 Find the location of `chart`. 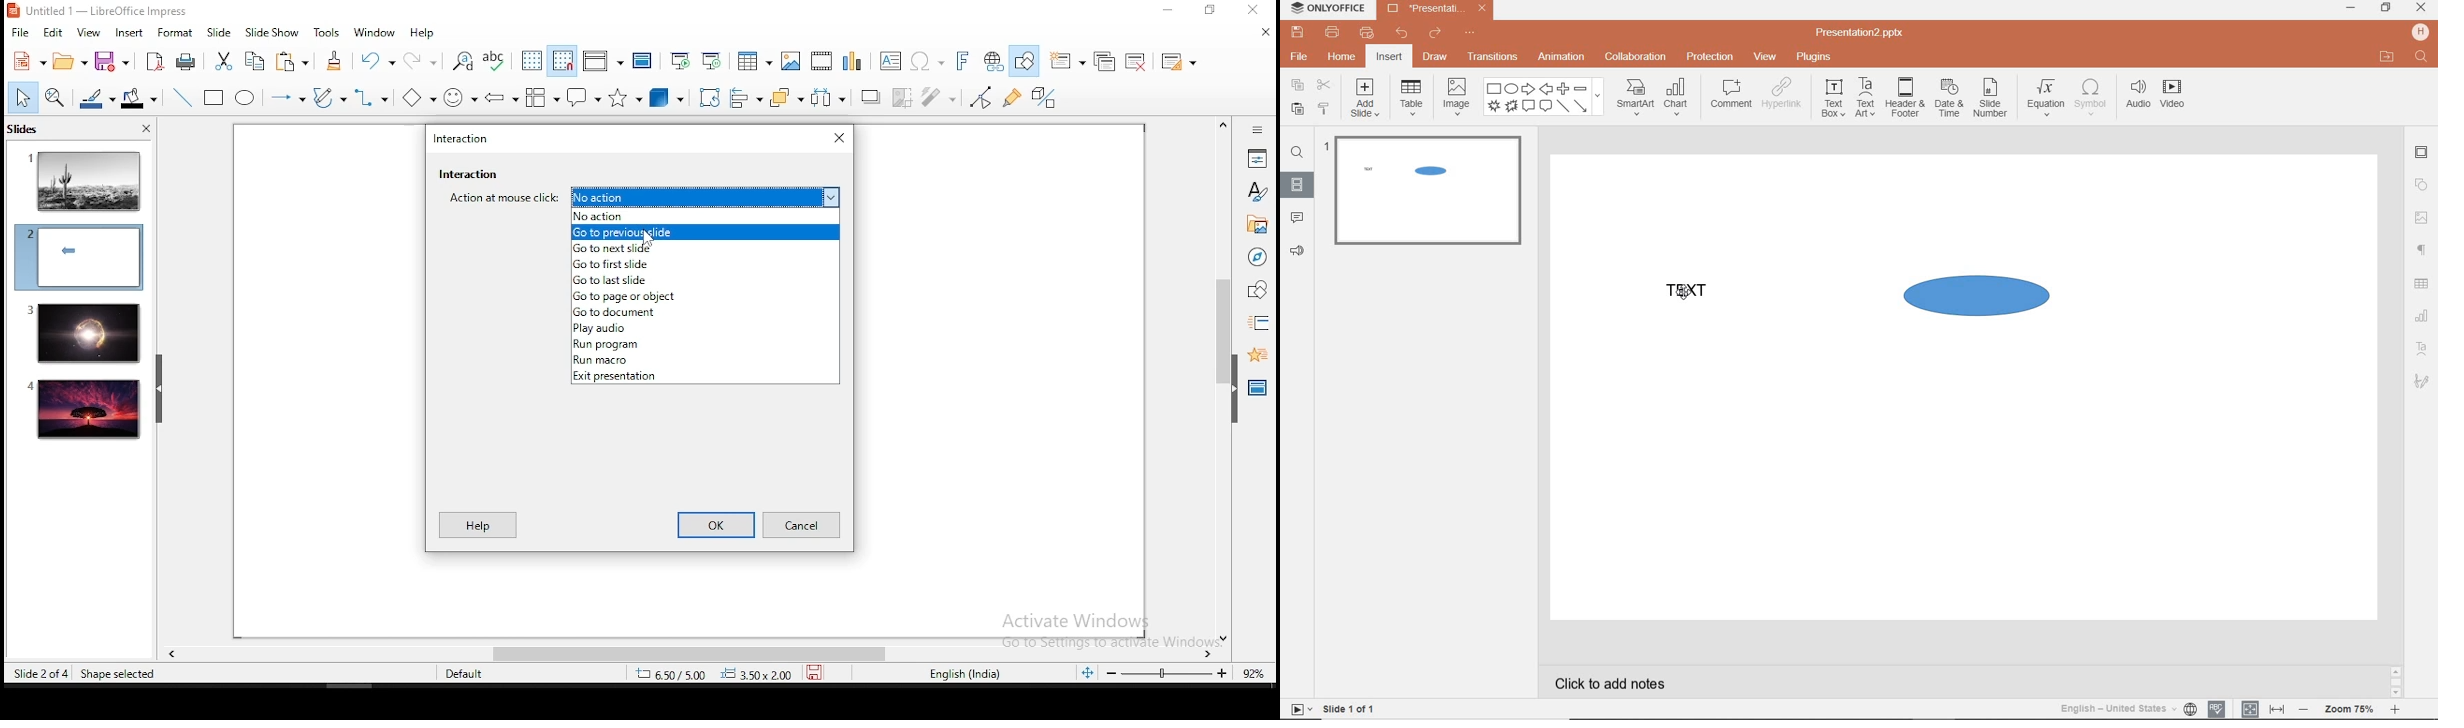

chart is located at coordinates (1679, 96).